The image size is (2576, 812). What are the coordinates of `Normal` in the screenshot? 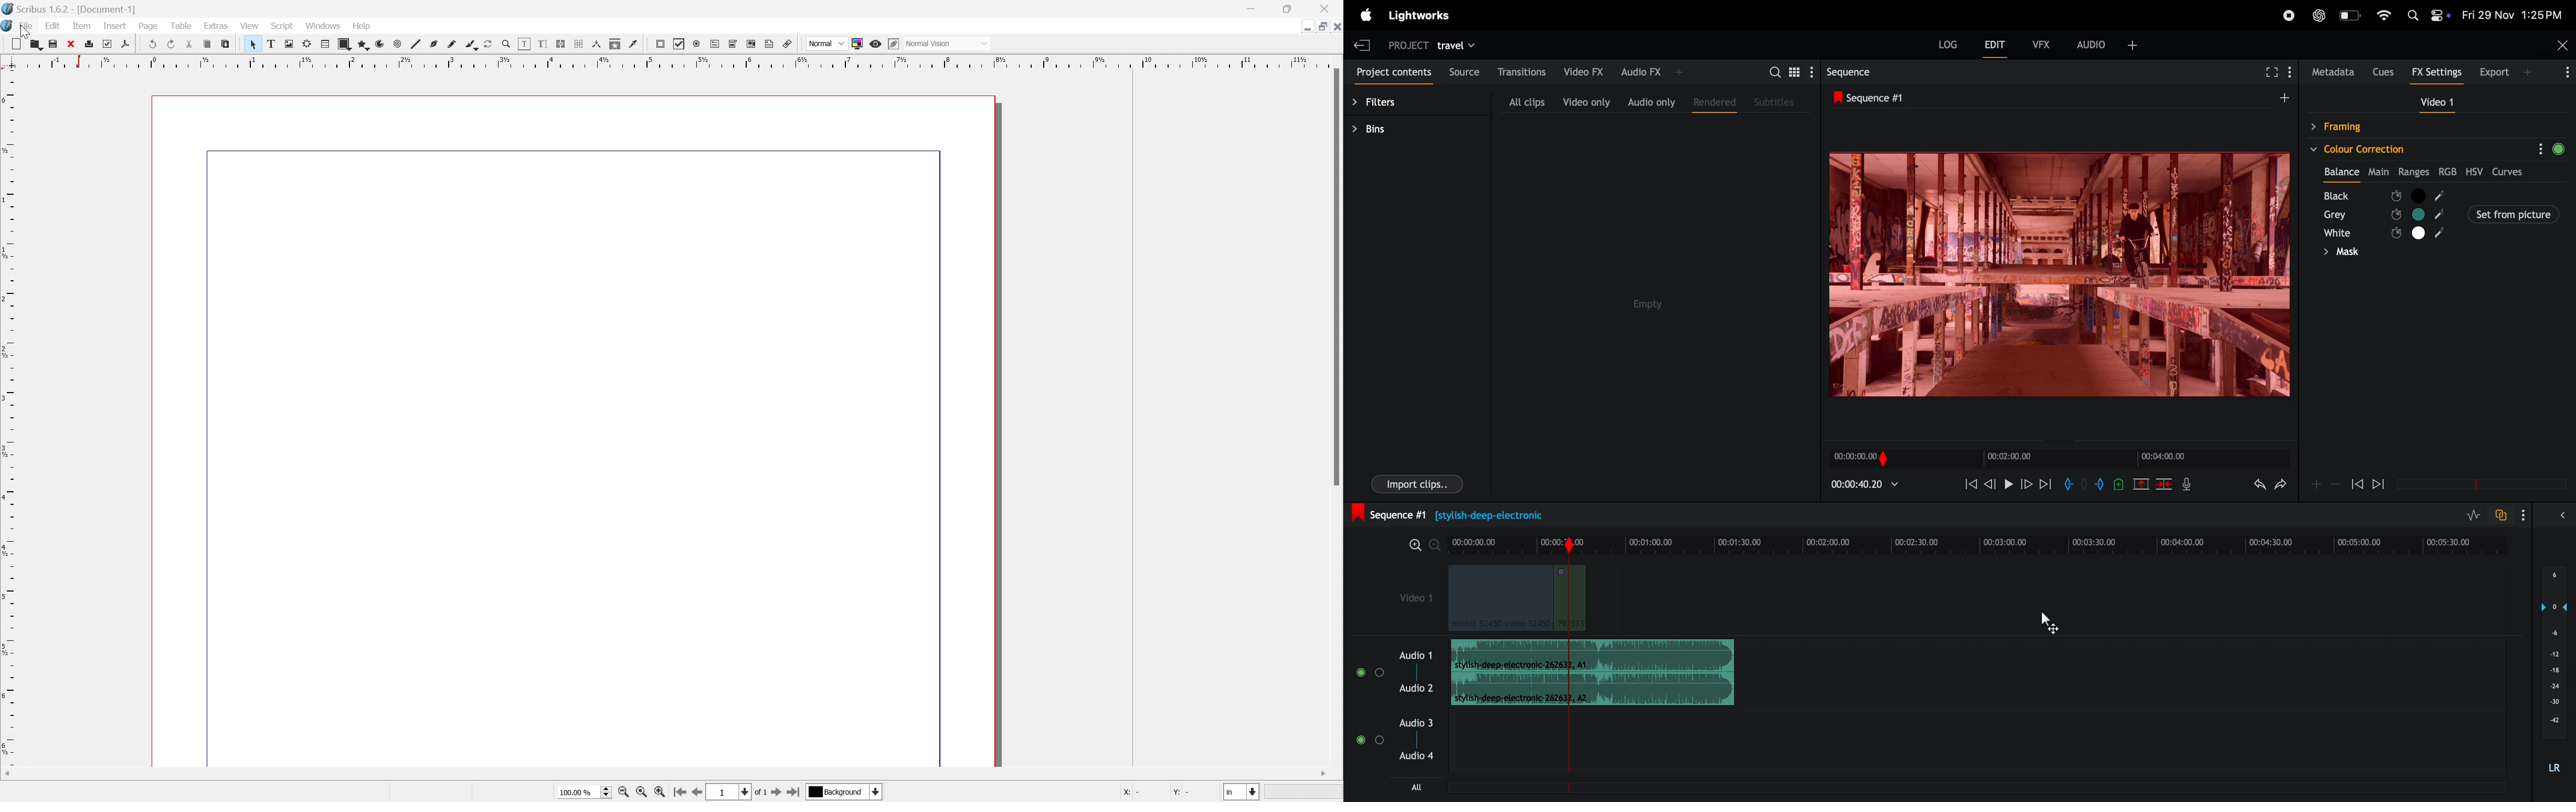 It's located at (824, 43).